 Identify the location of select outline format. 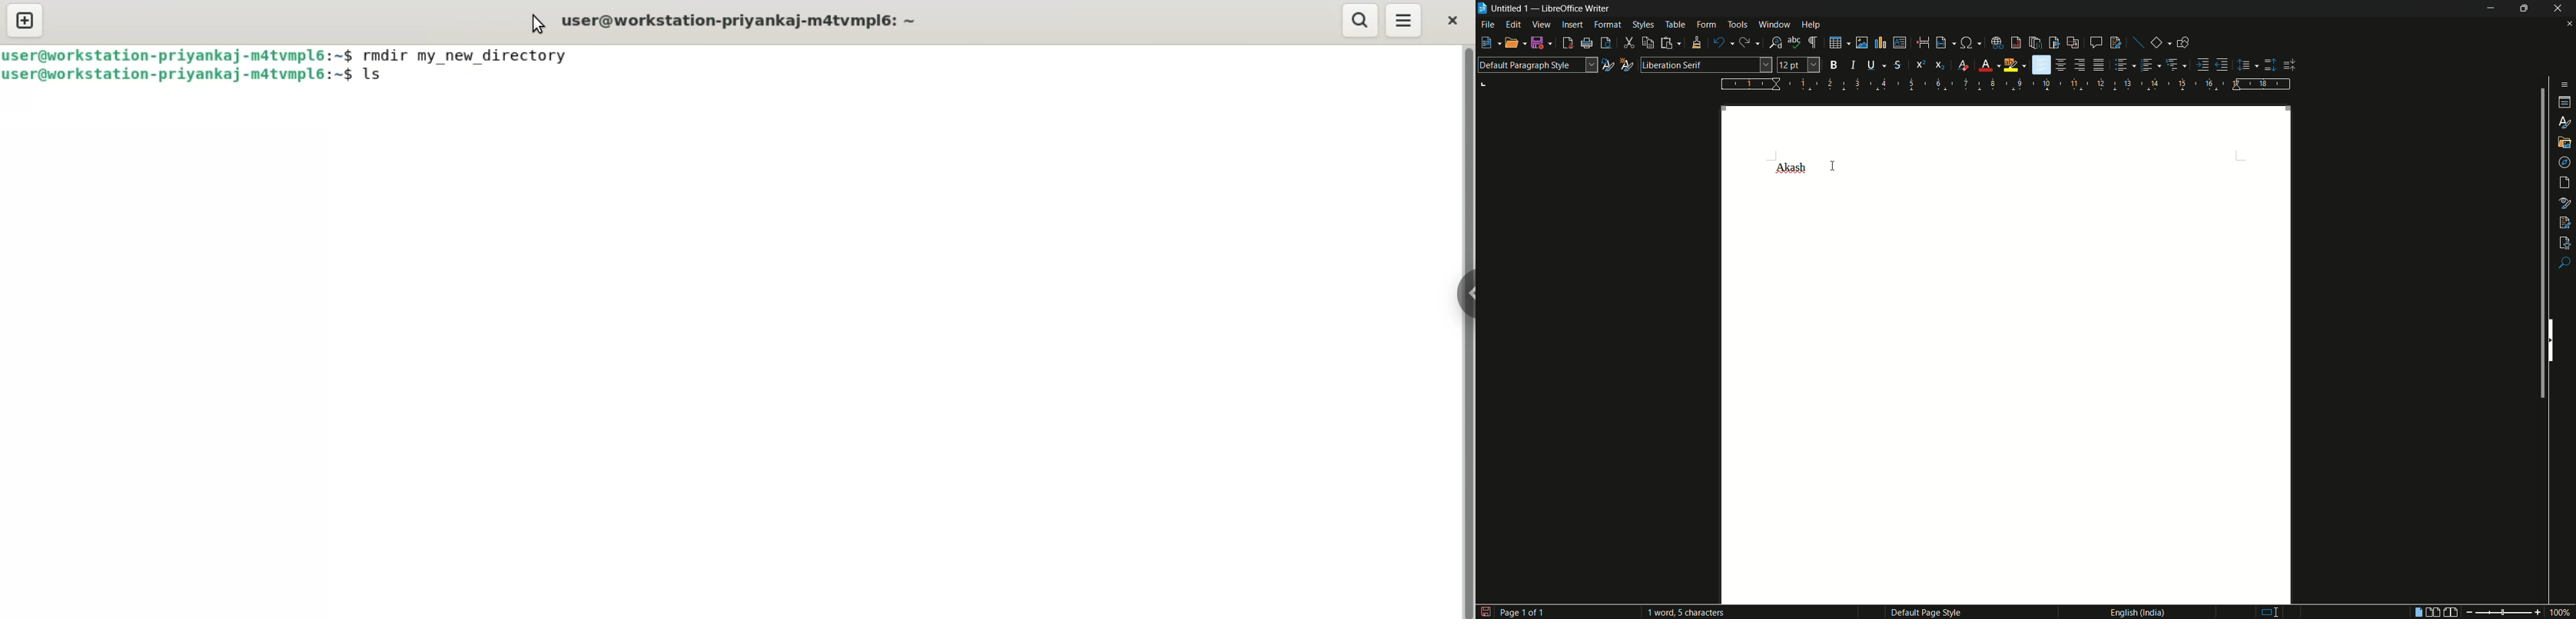
(2173, 64).